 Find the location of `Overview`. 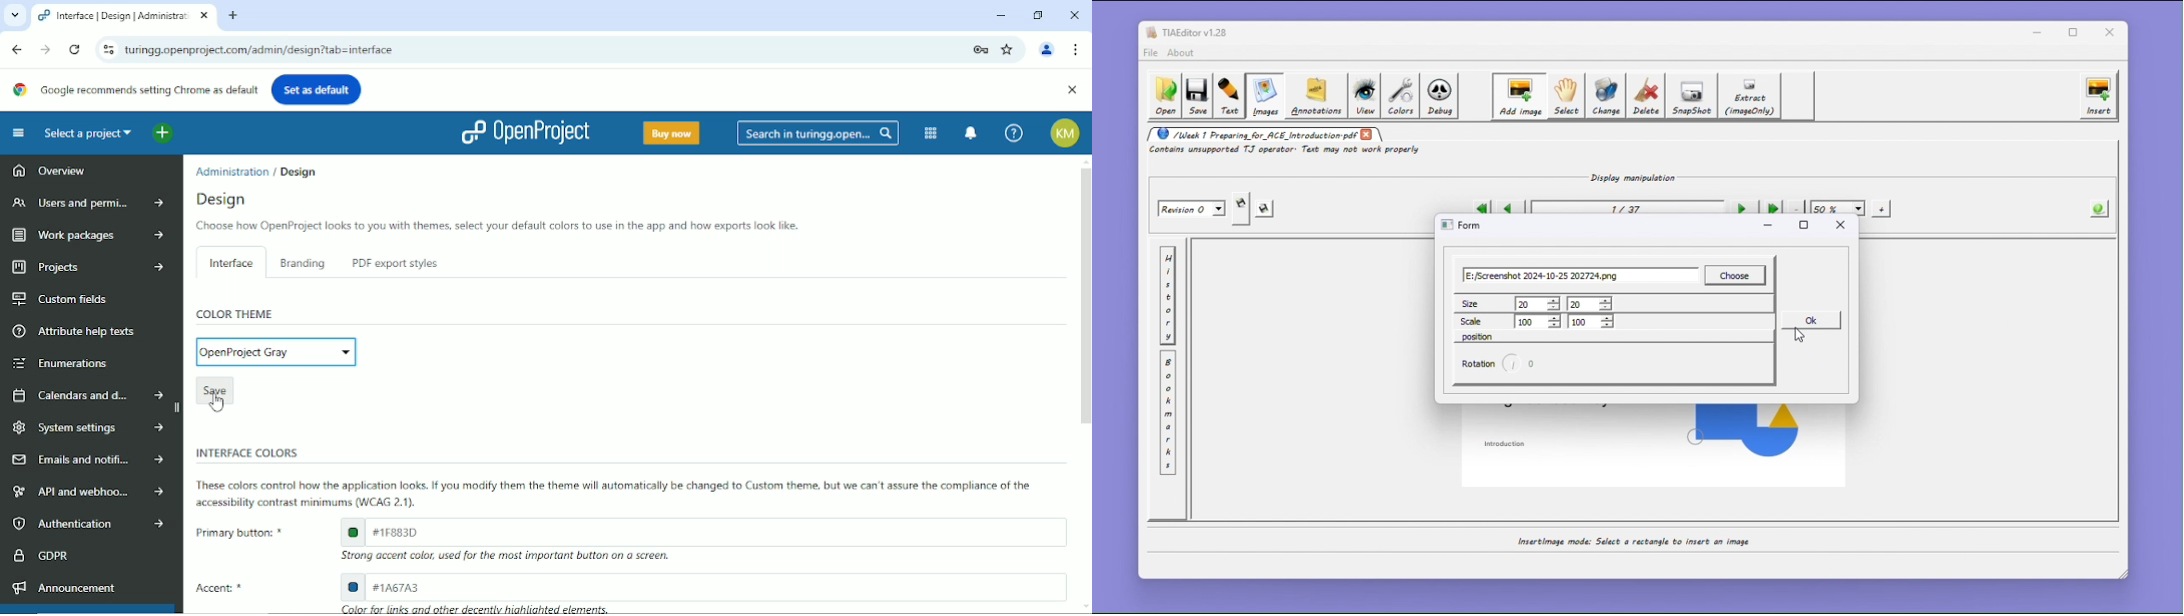

Overview is located at coordinates (48, 173).